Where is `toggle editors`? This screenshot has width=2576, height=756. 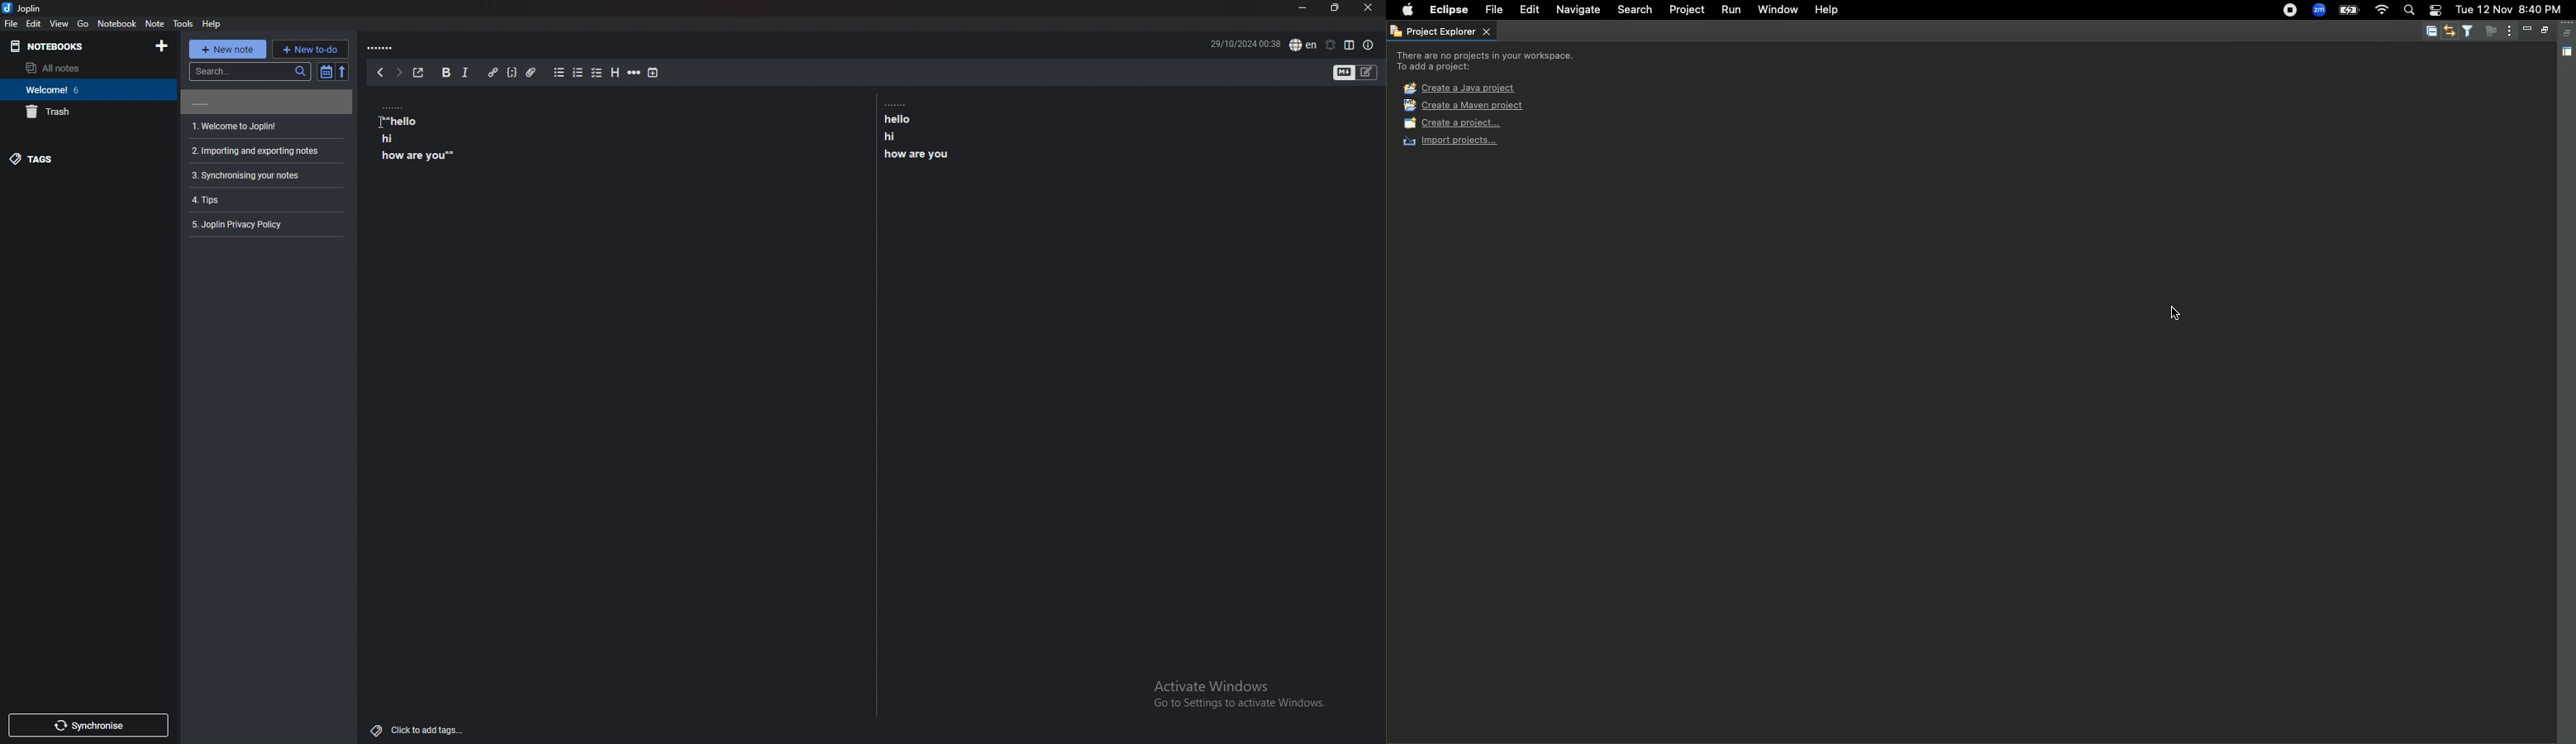
toggle editors is located at coordinates (1367, 72).